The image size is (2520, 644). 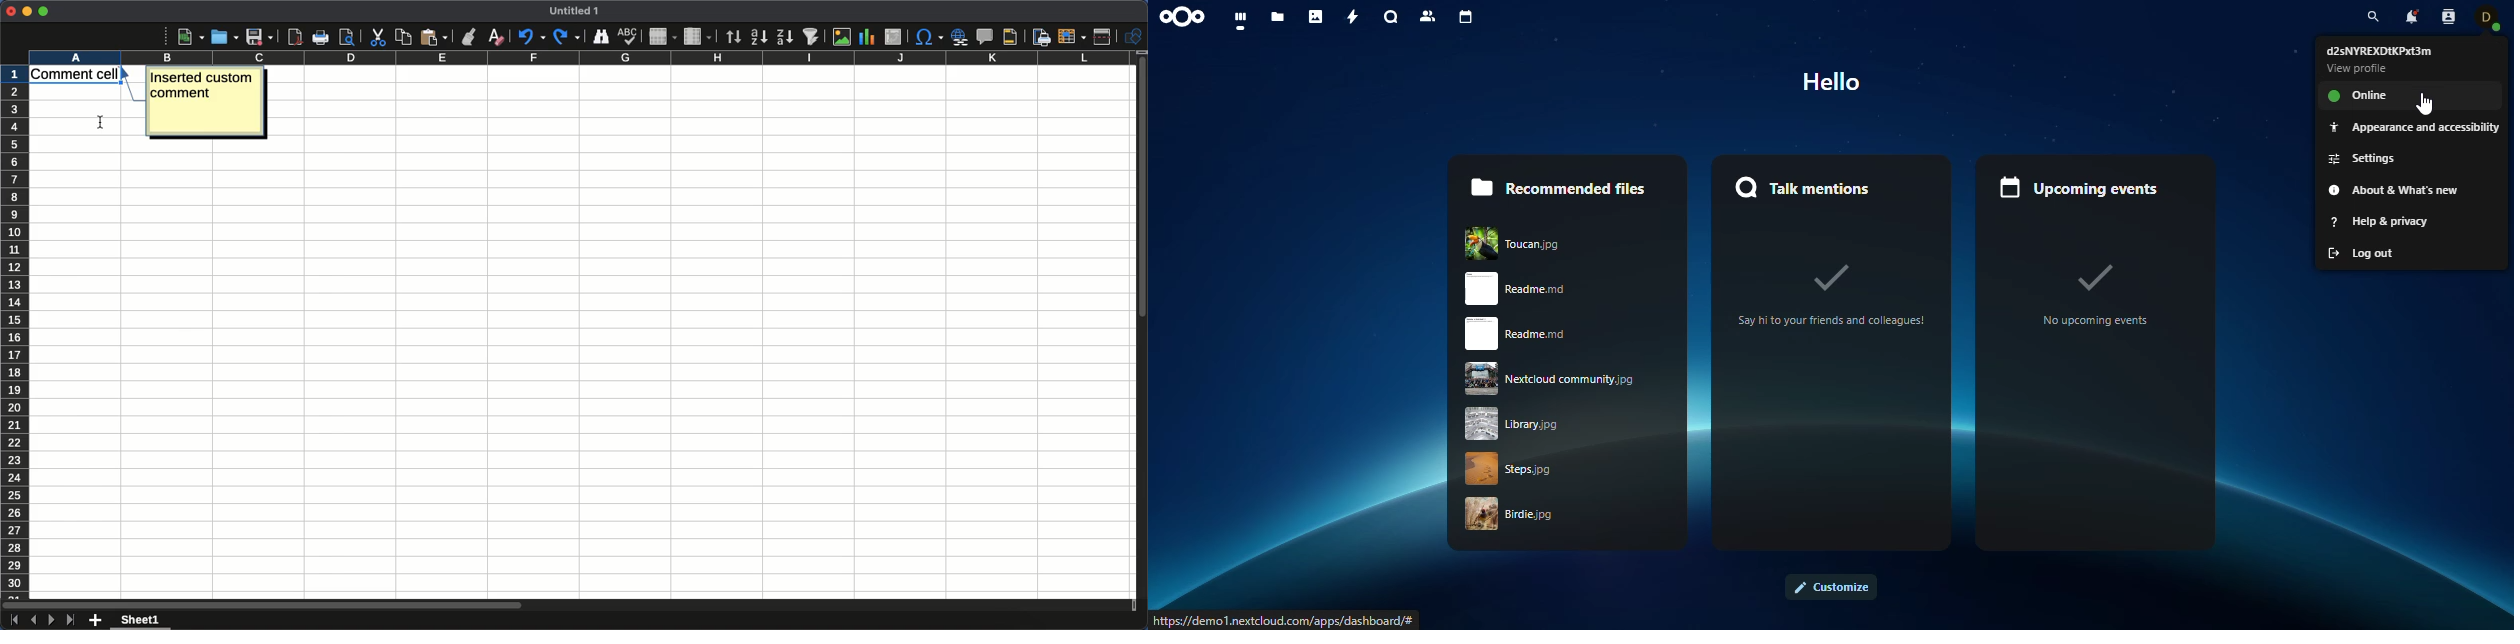 I want to click on Print, so click(x=321, y=37).